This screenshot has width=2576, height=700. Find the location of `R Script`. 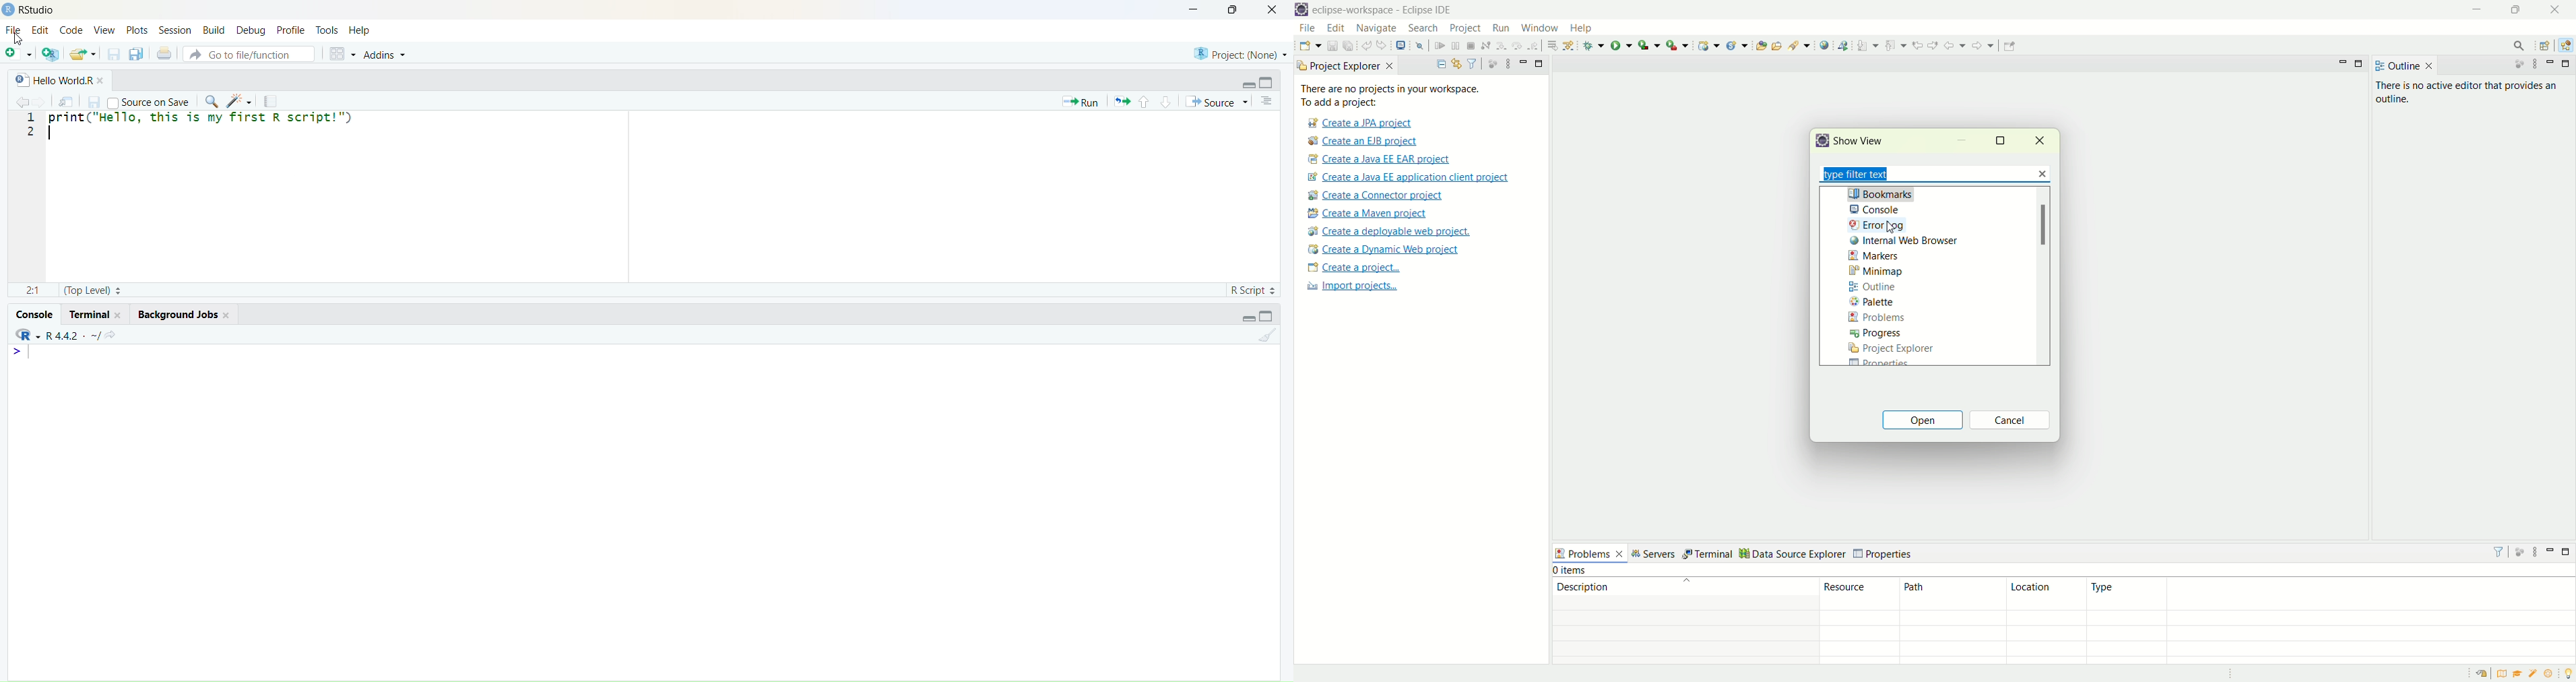

R Script is located at coordinates (1250, 288).